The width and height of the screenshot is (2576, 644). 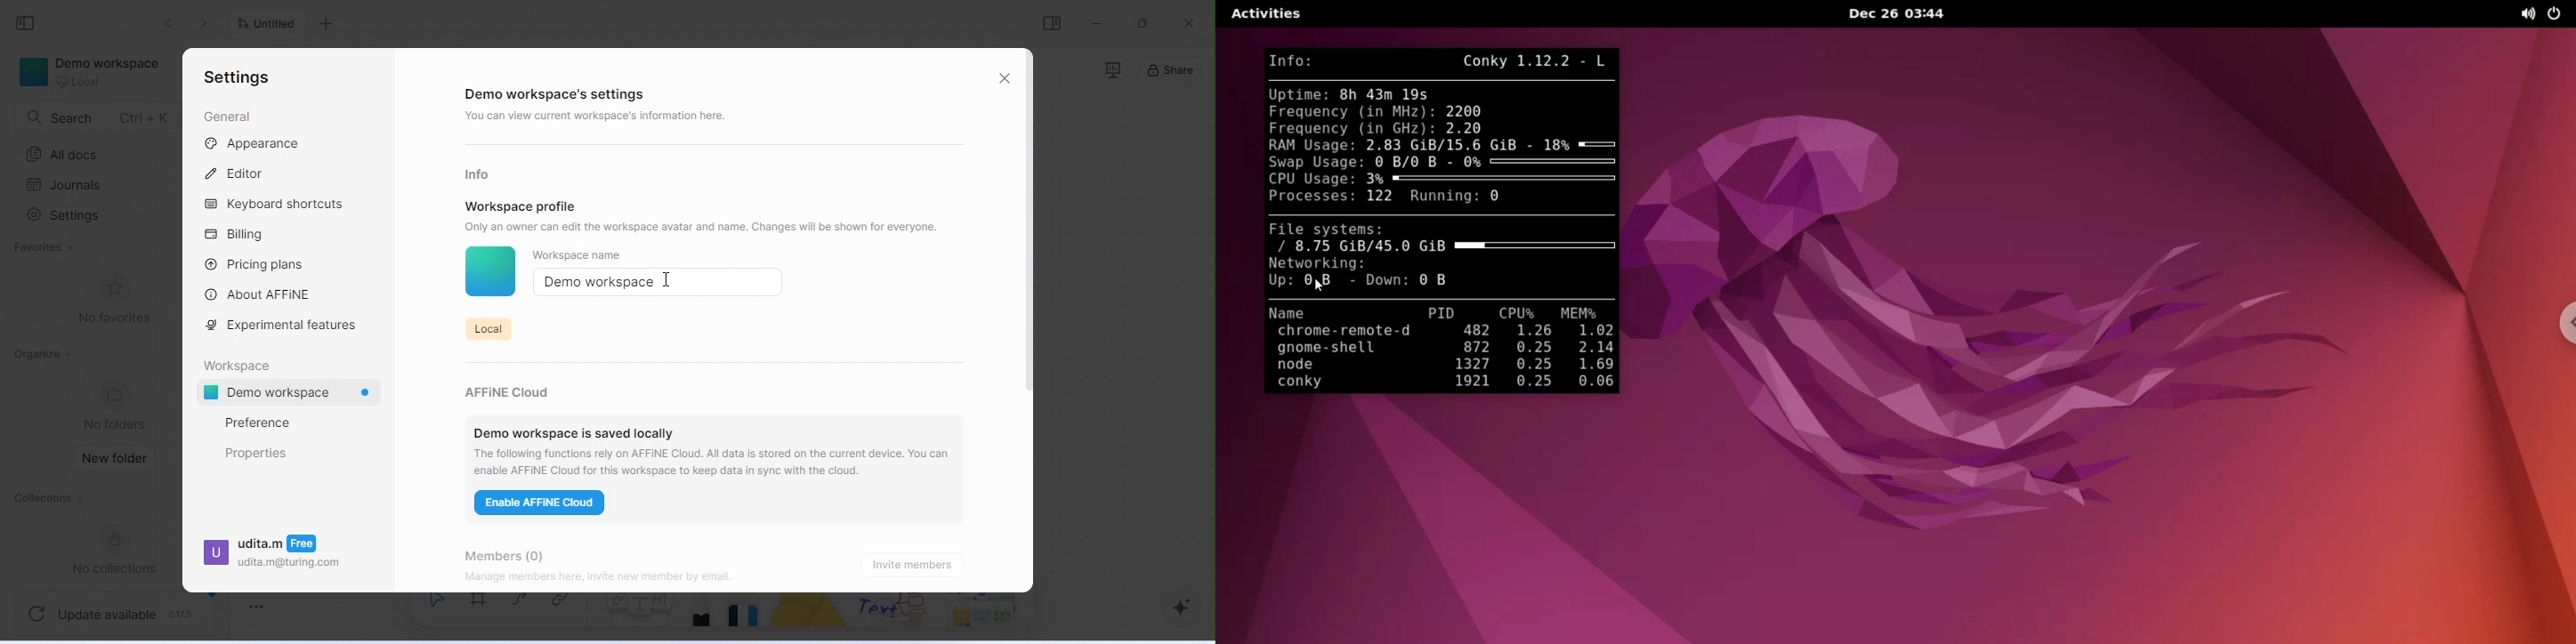 What do you see at coordinates (600, 117) in the screenshot?
I see `you can view current workspace's information here` at bounding box center [600, 117].